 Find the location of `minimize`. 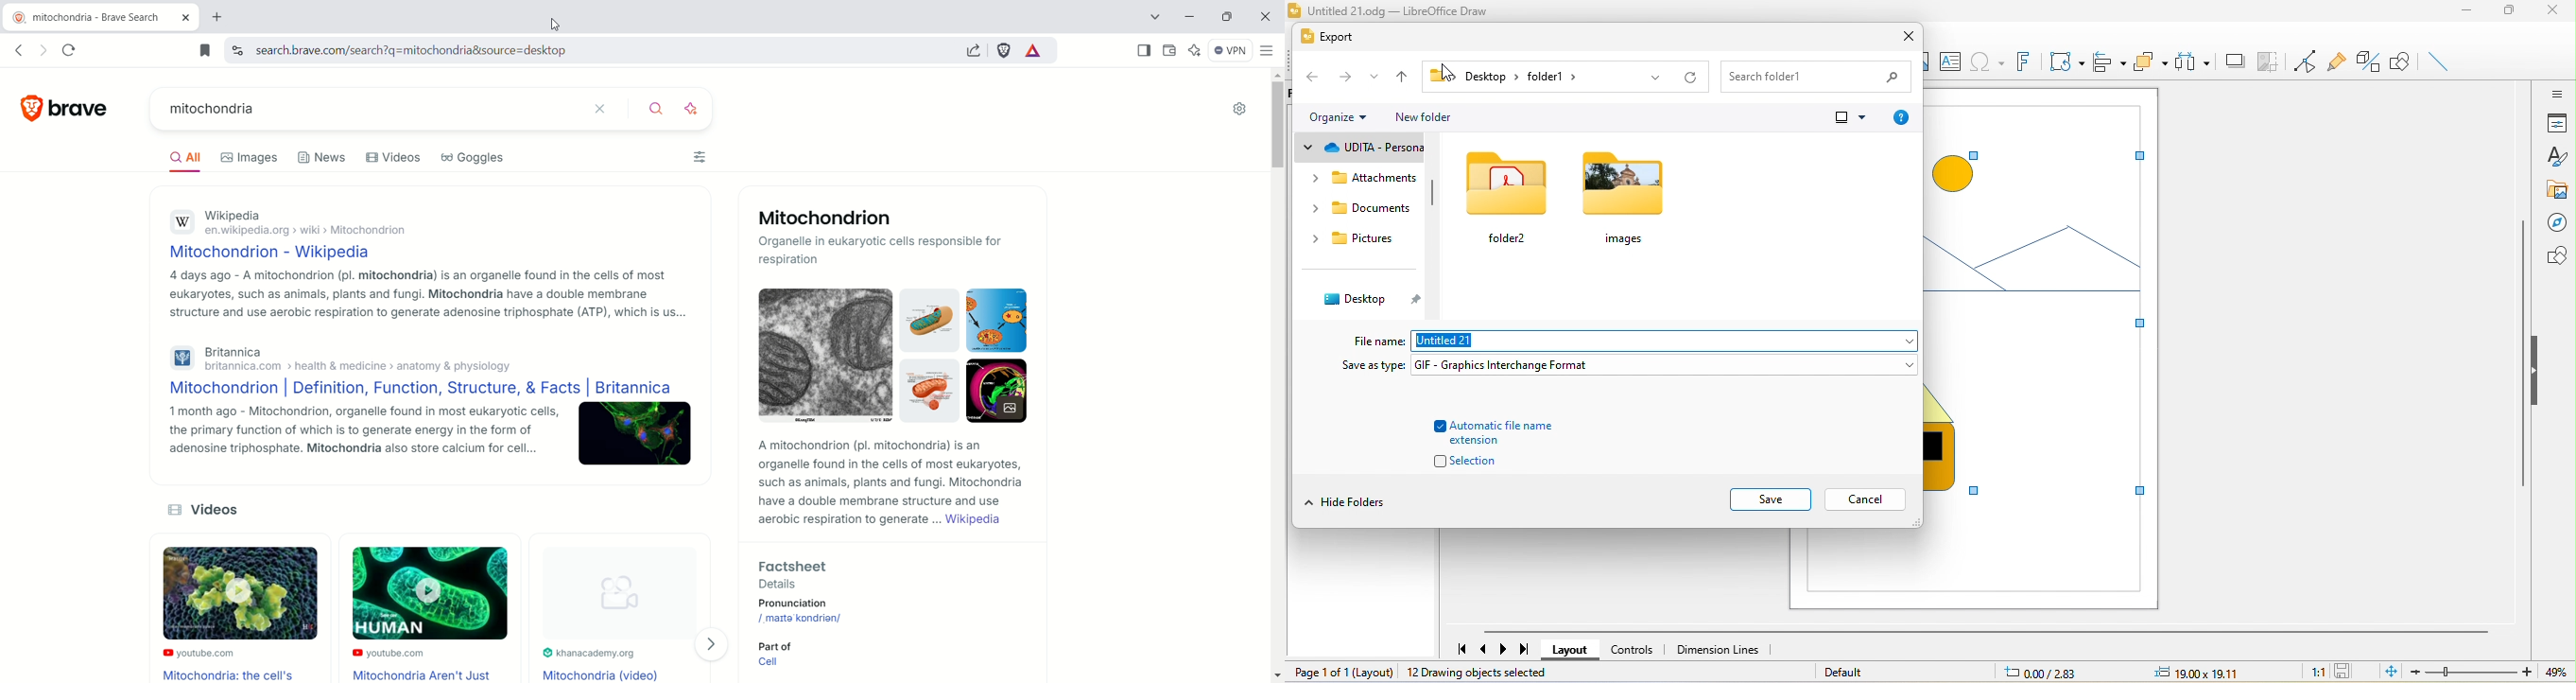

minimize is located at coordinates (2464, 14).